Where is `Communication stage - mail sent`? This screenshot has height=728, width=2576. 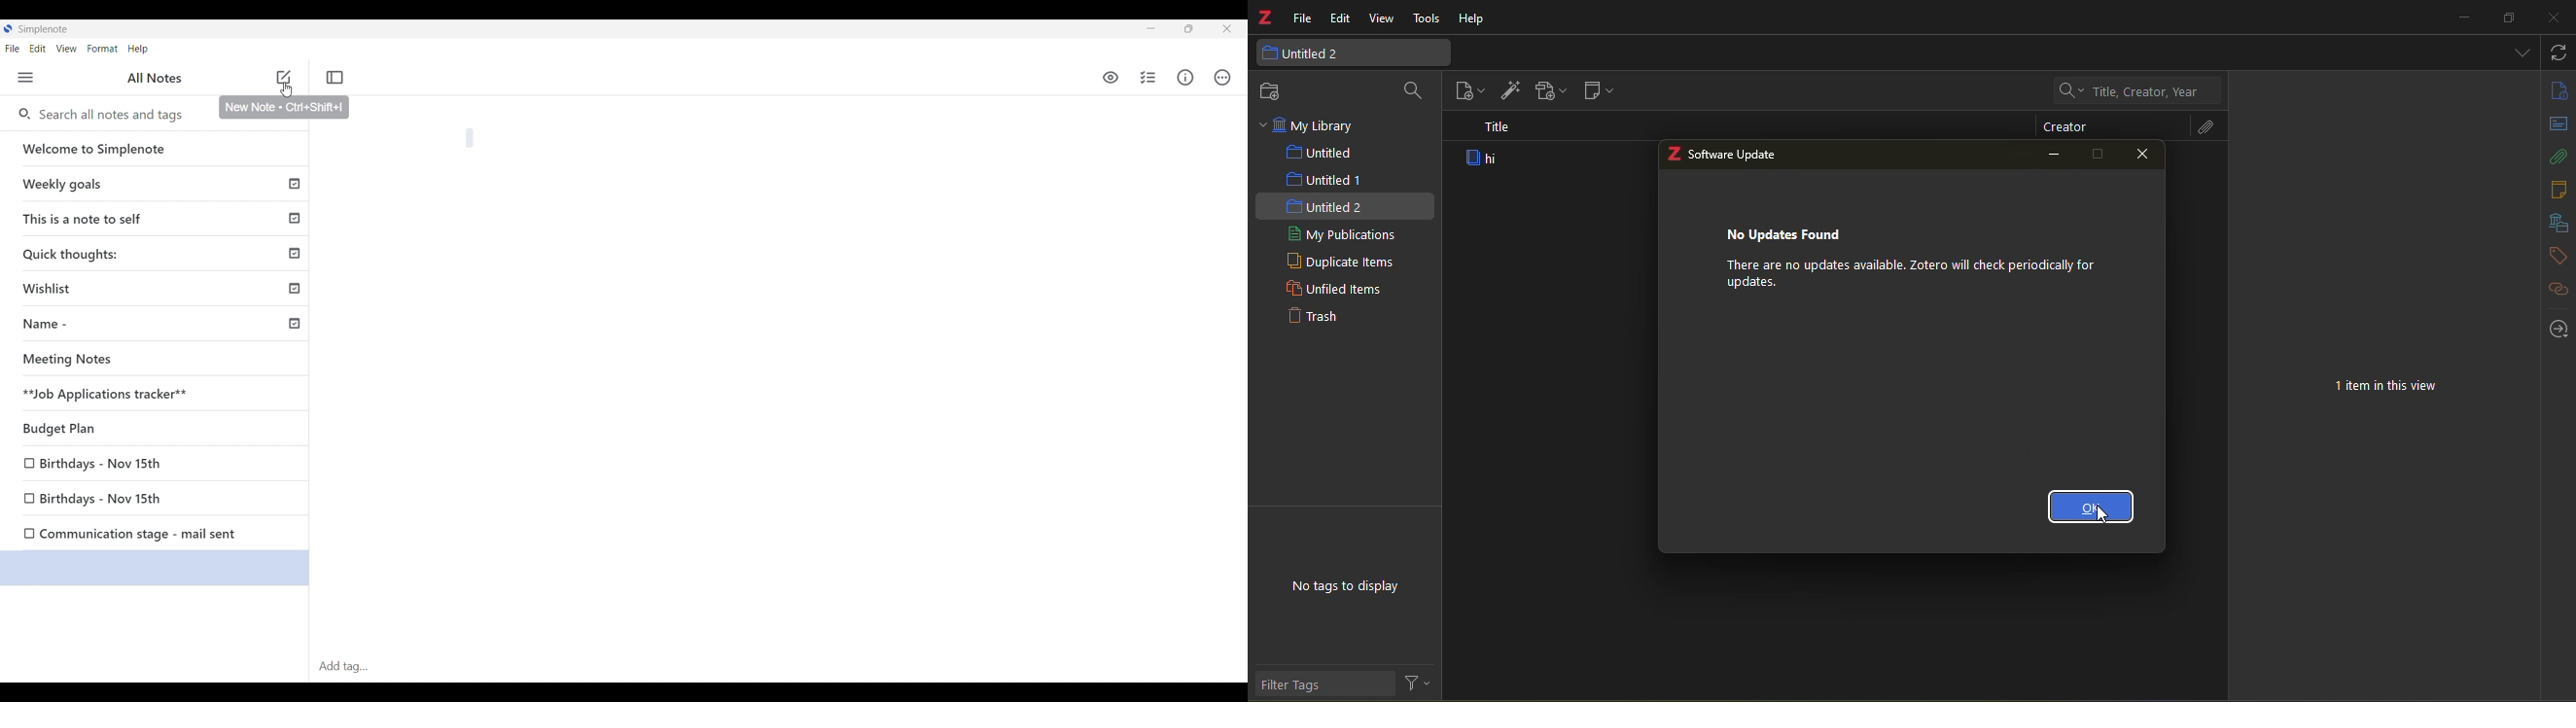
Communication stage - mail sent is located at coordinates (157, 534).